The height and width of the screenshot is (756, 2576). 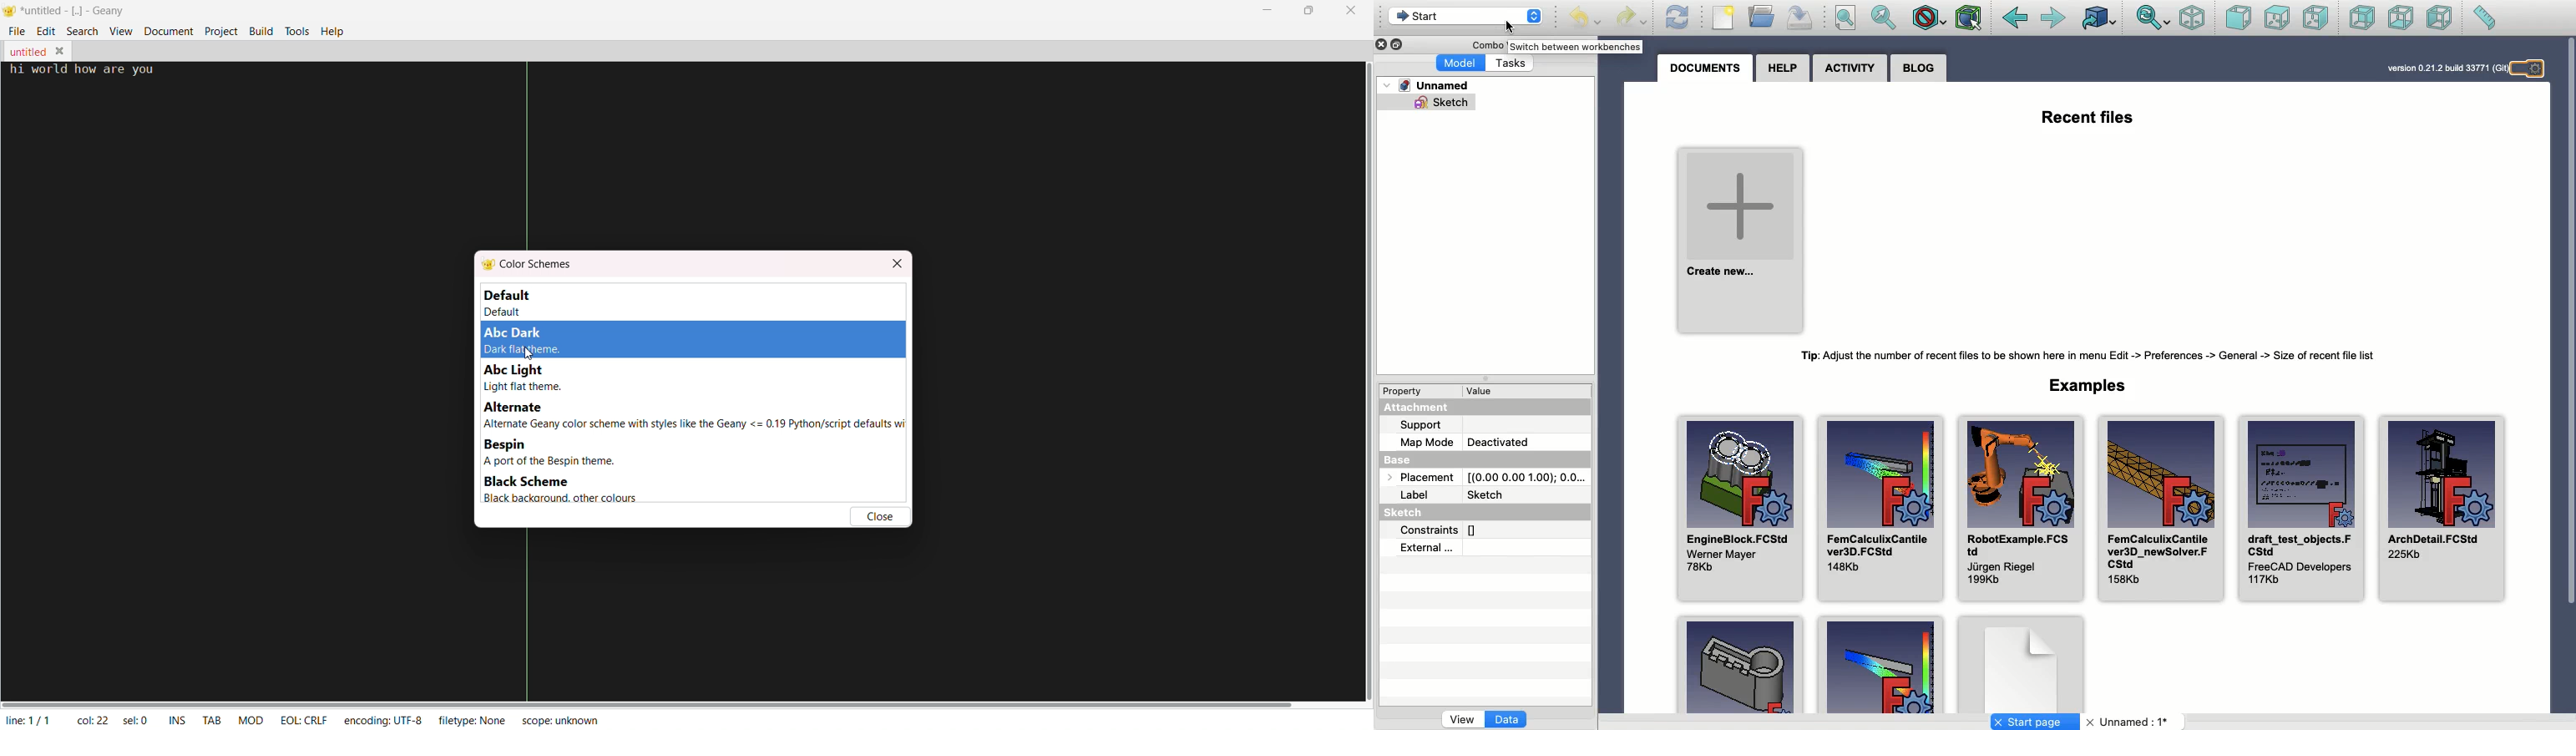 I want to click on Settings, so click(x=2532, y=69).